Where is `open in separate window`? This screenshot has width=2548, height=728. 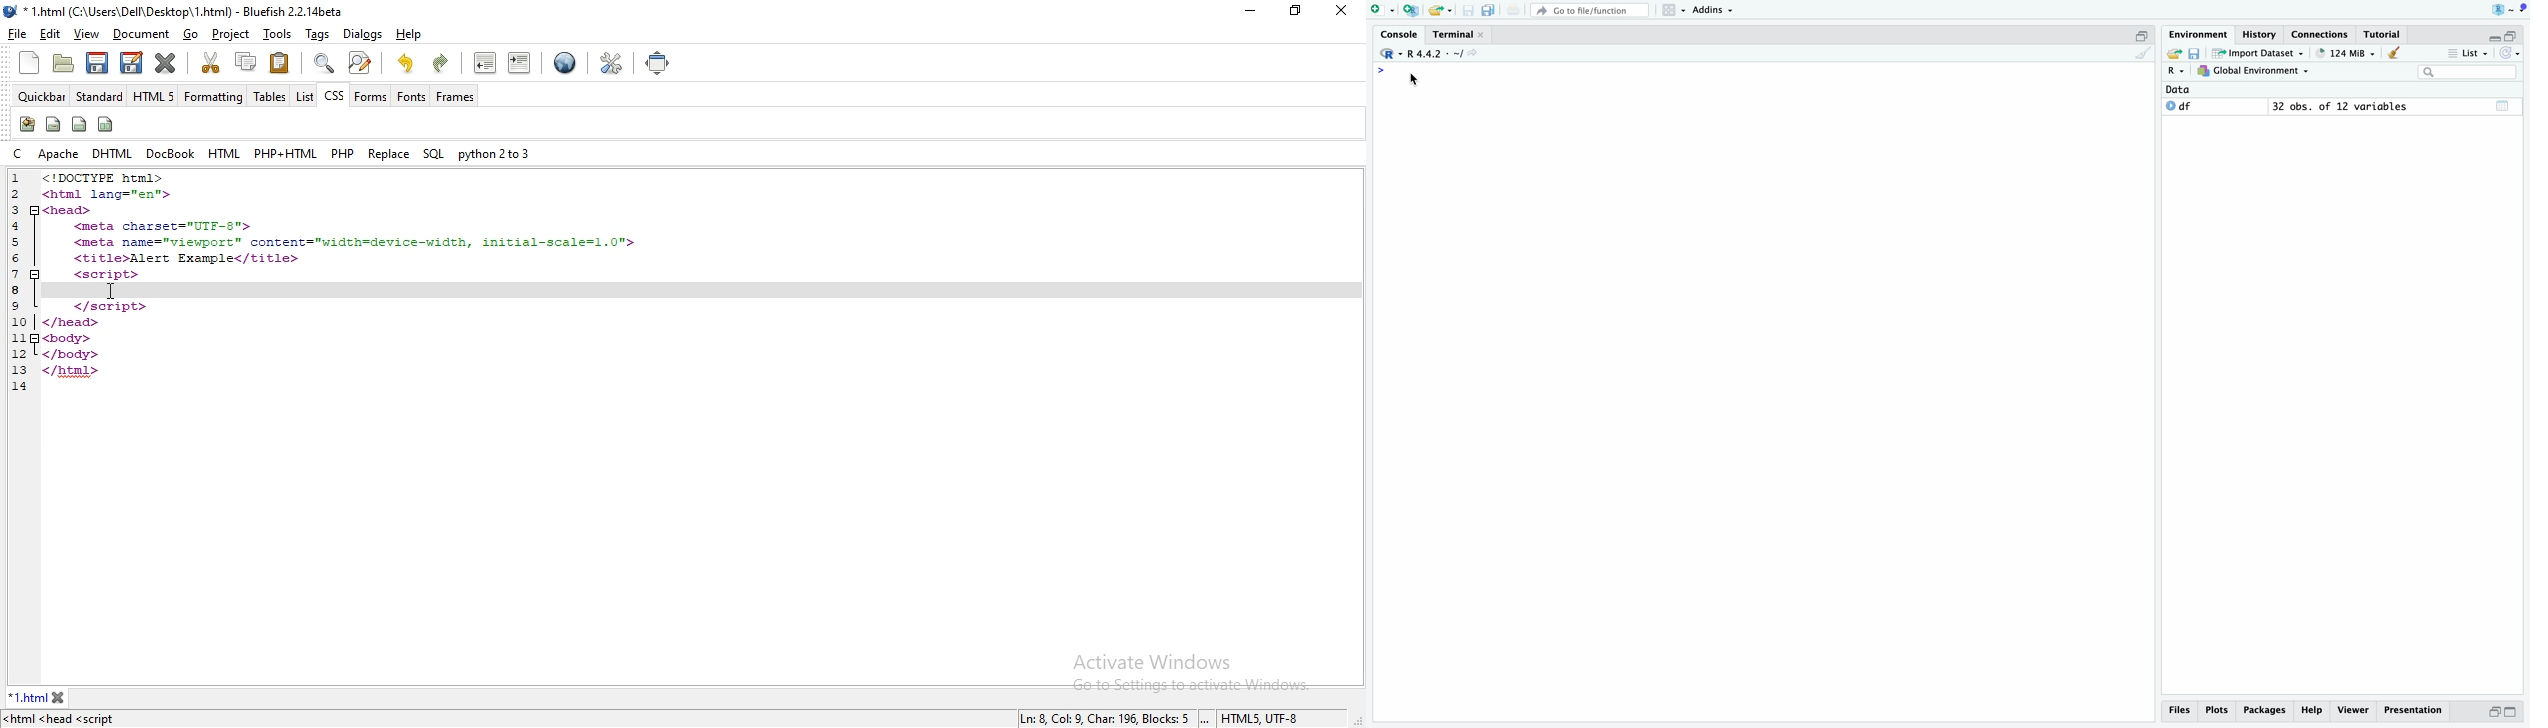 open in separate window is located at coordinates (2143, 36).